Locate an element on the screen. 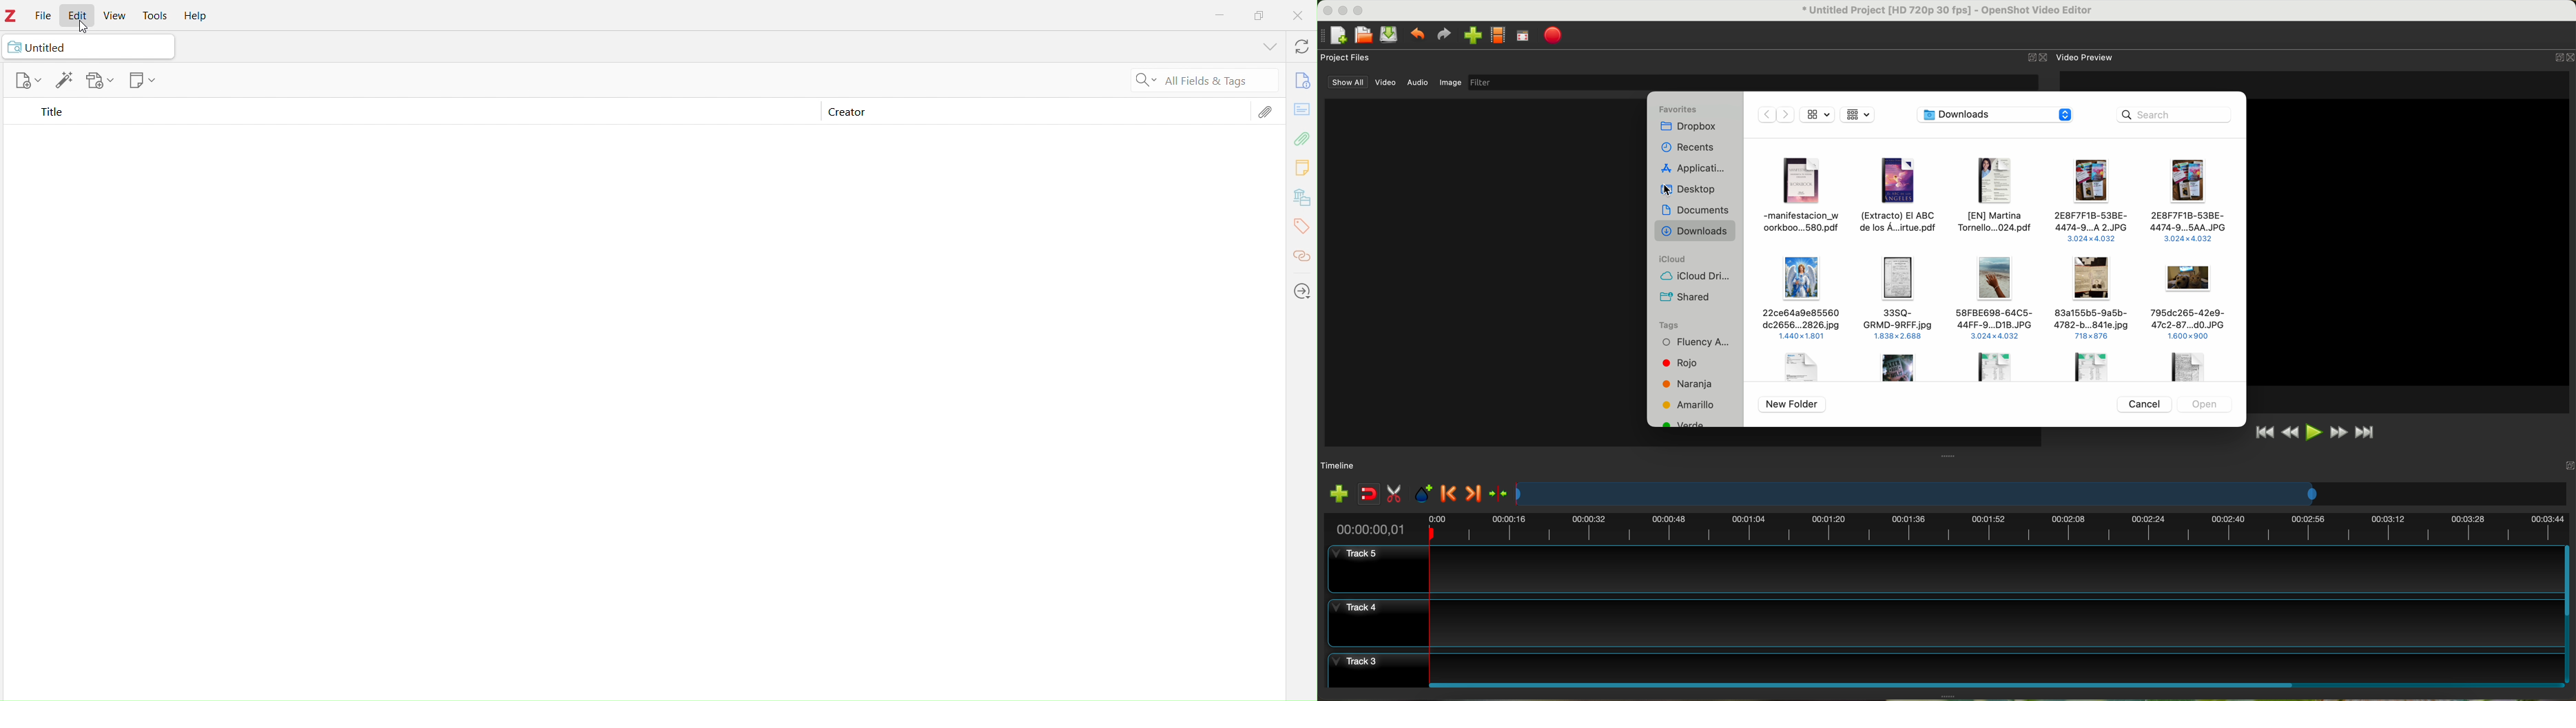 The image size is (2576, 728). Bibliography is located at coordinates (1301, 198).